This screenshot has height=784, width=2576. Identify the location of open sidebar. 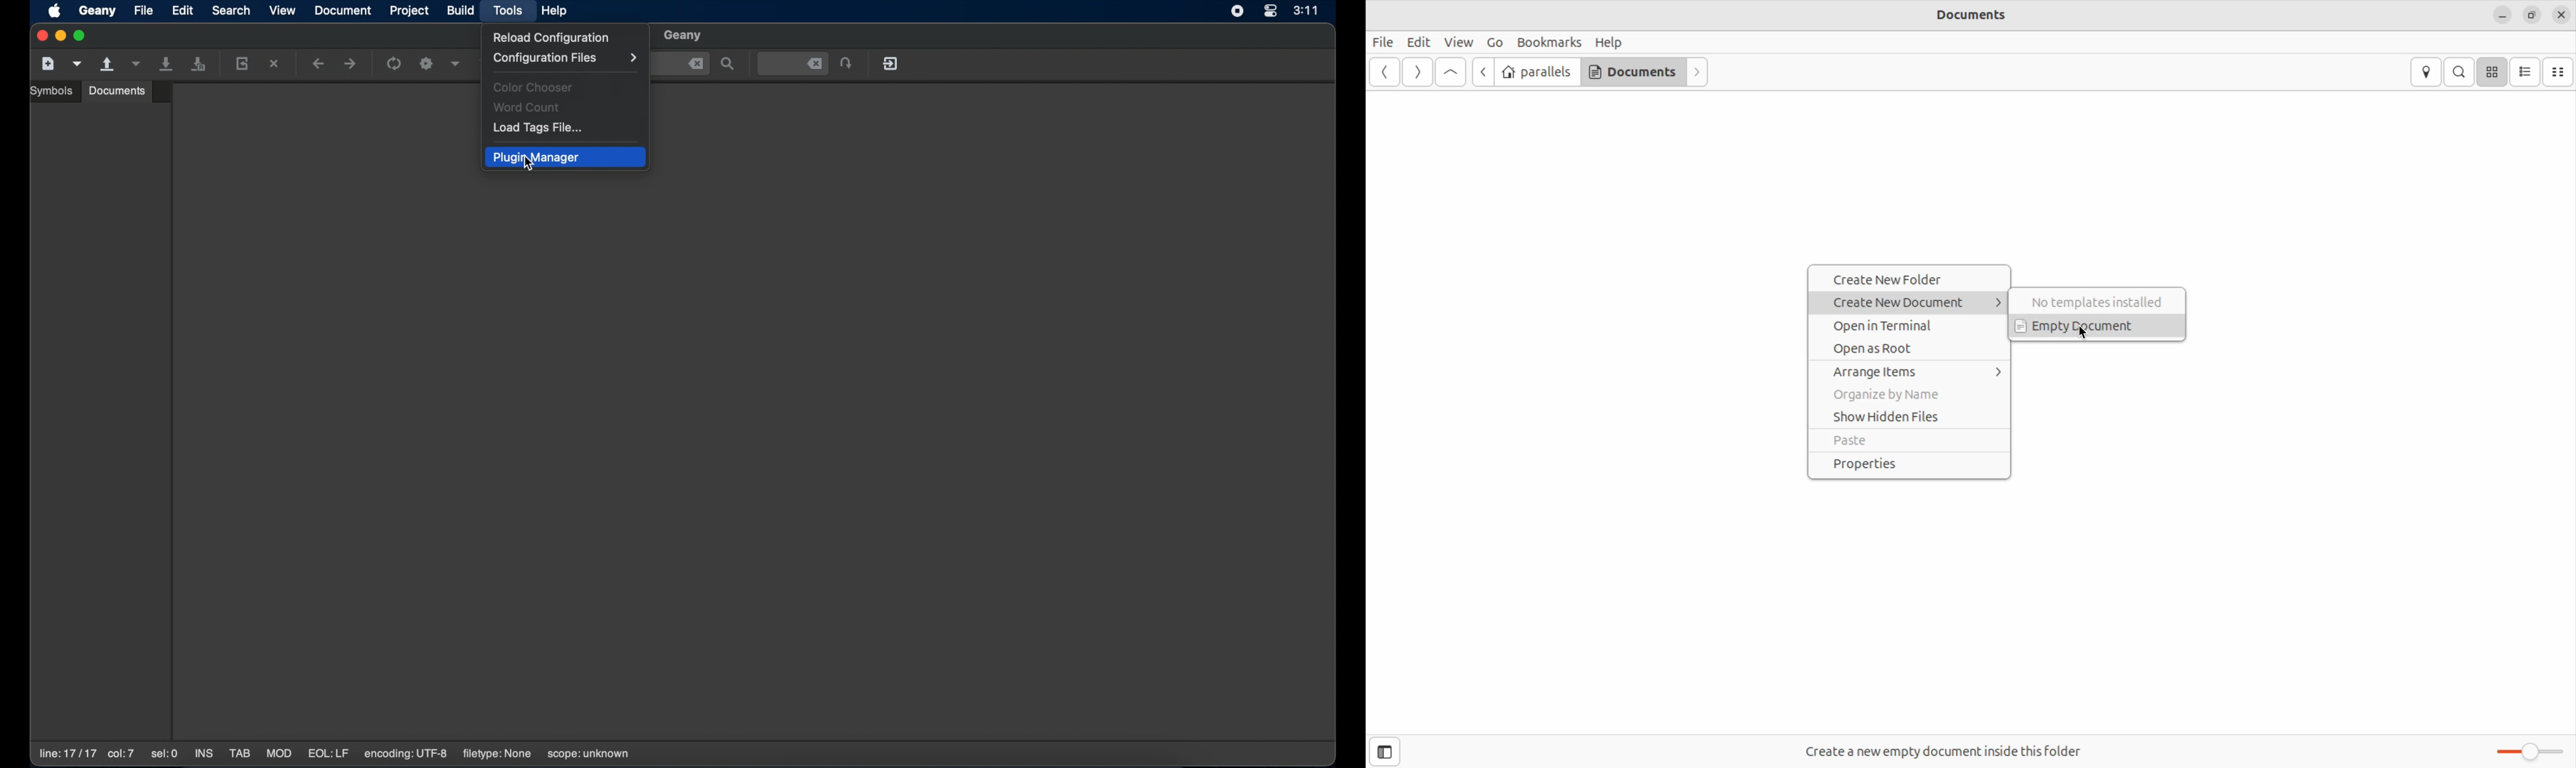
(1388, 751).